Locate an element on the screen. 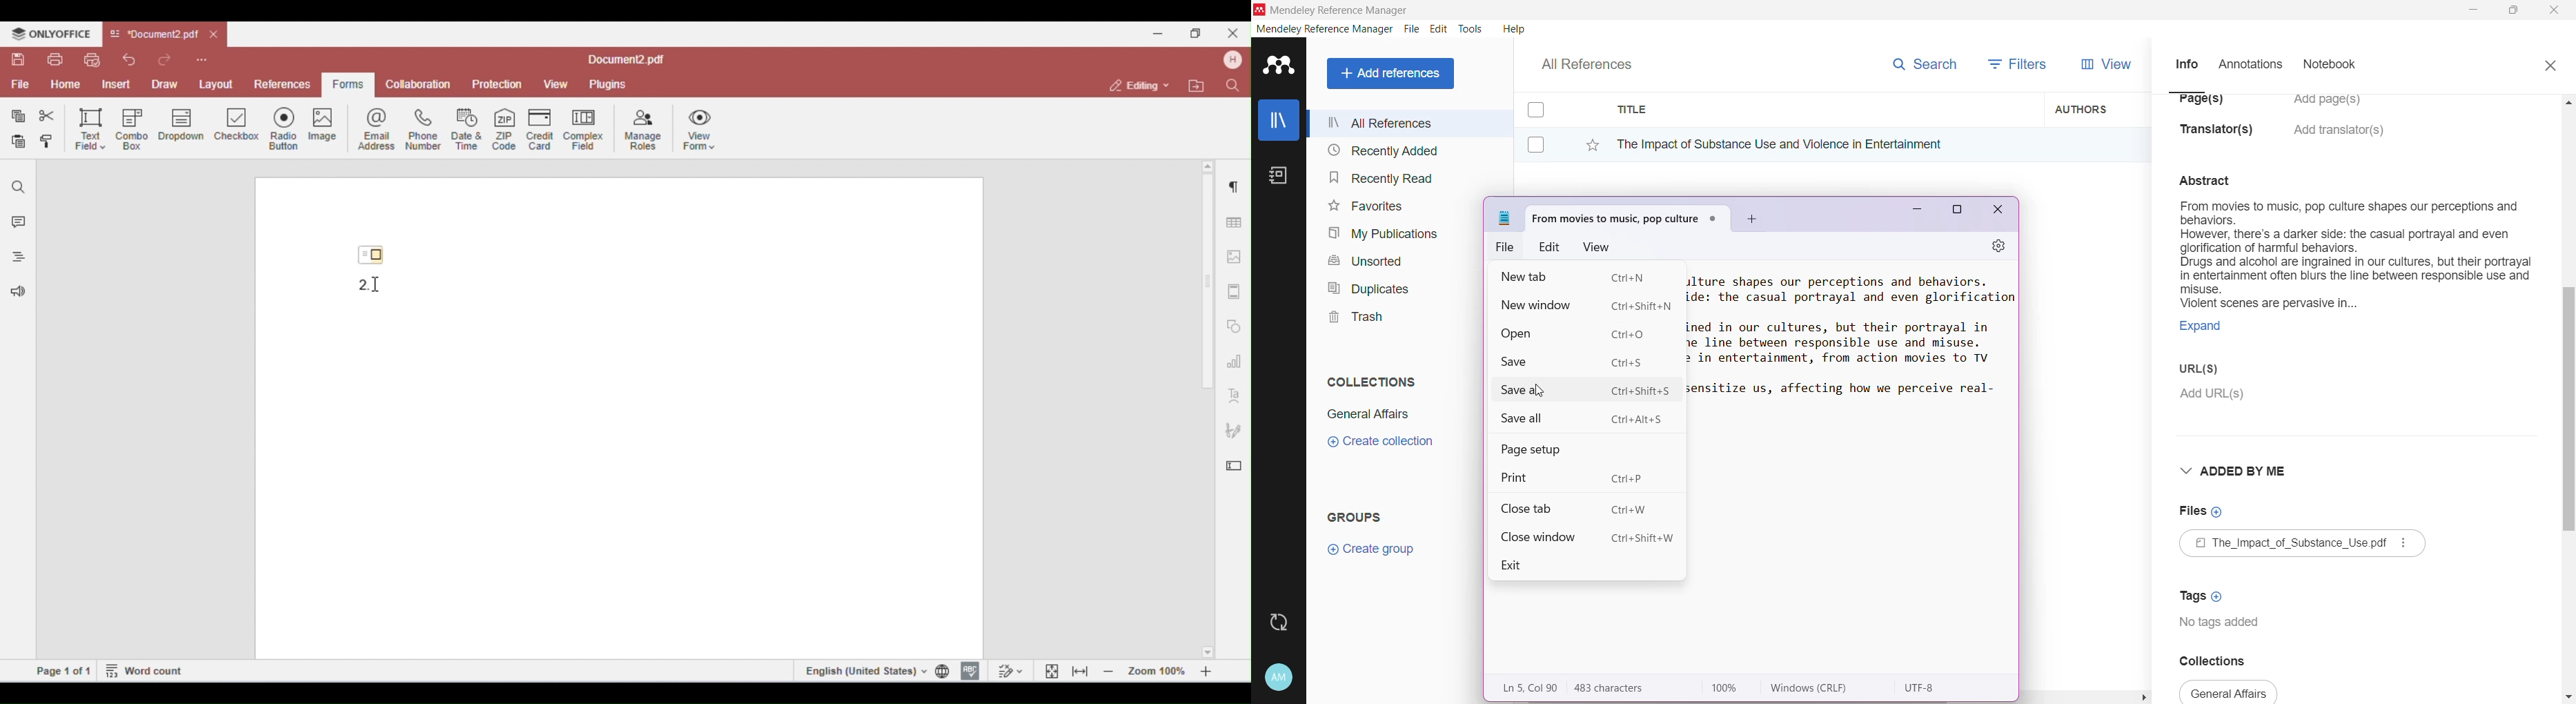  View is located at coordinates (2103, 64).